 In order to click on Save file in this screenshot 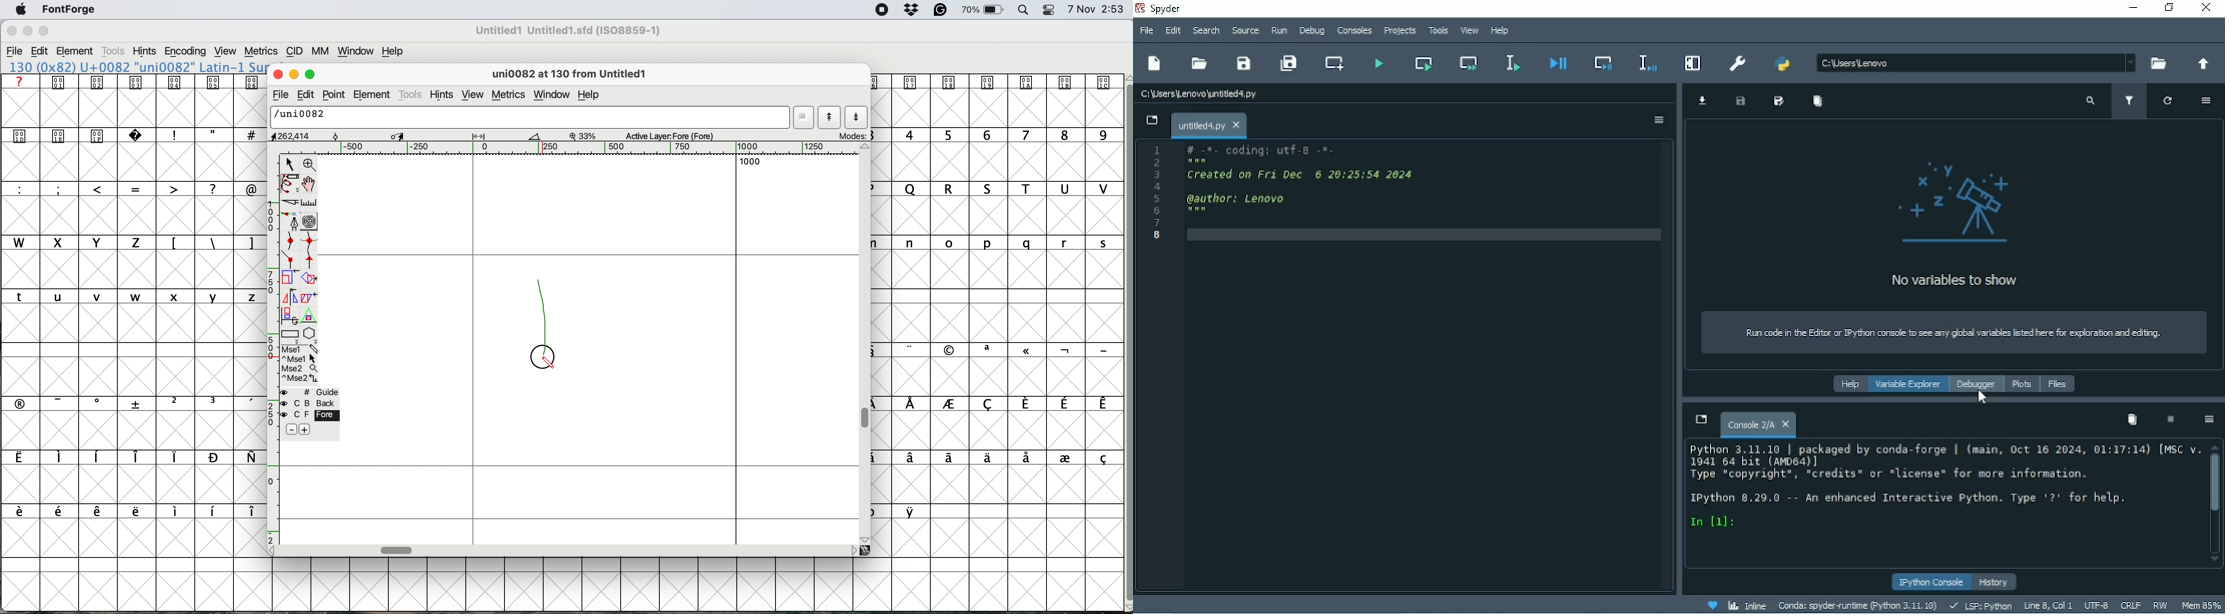, I will do `click(1245, 63)`.